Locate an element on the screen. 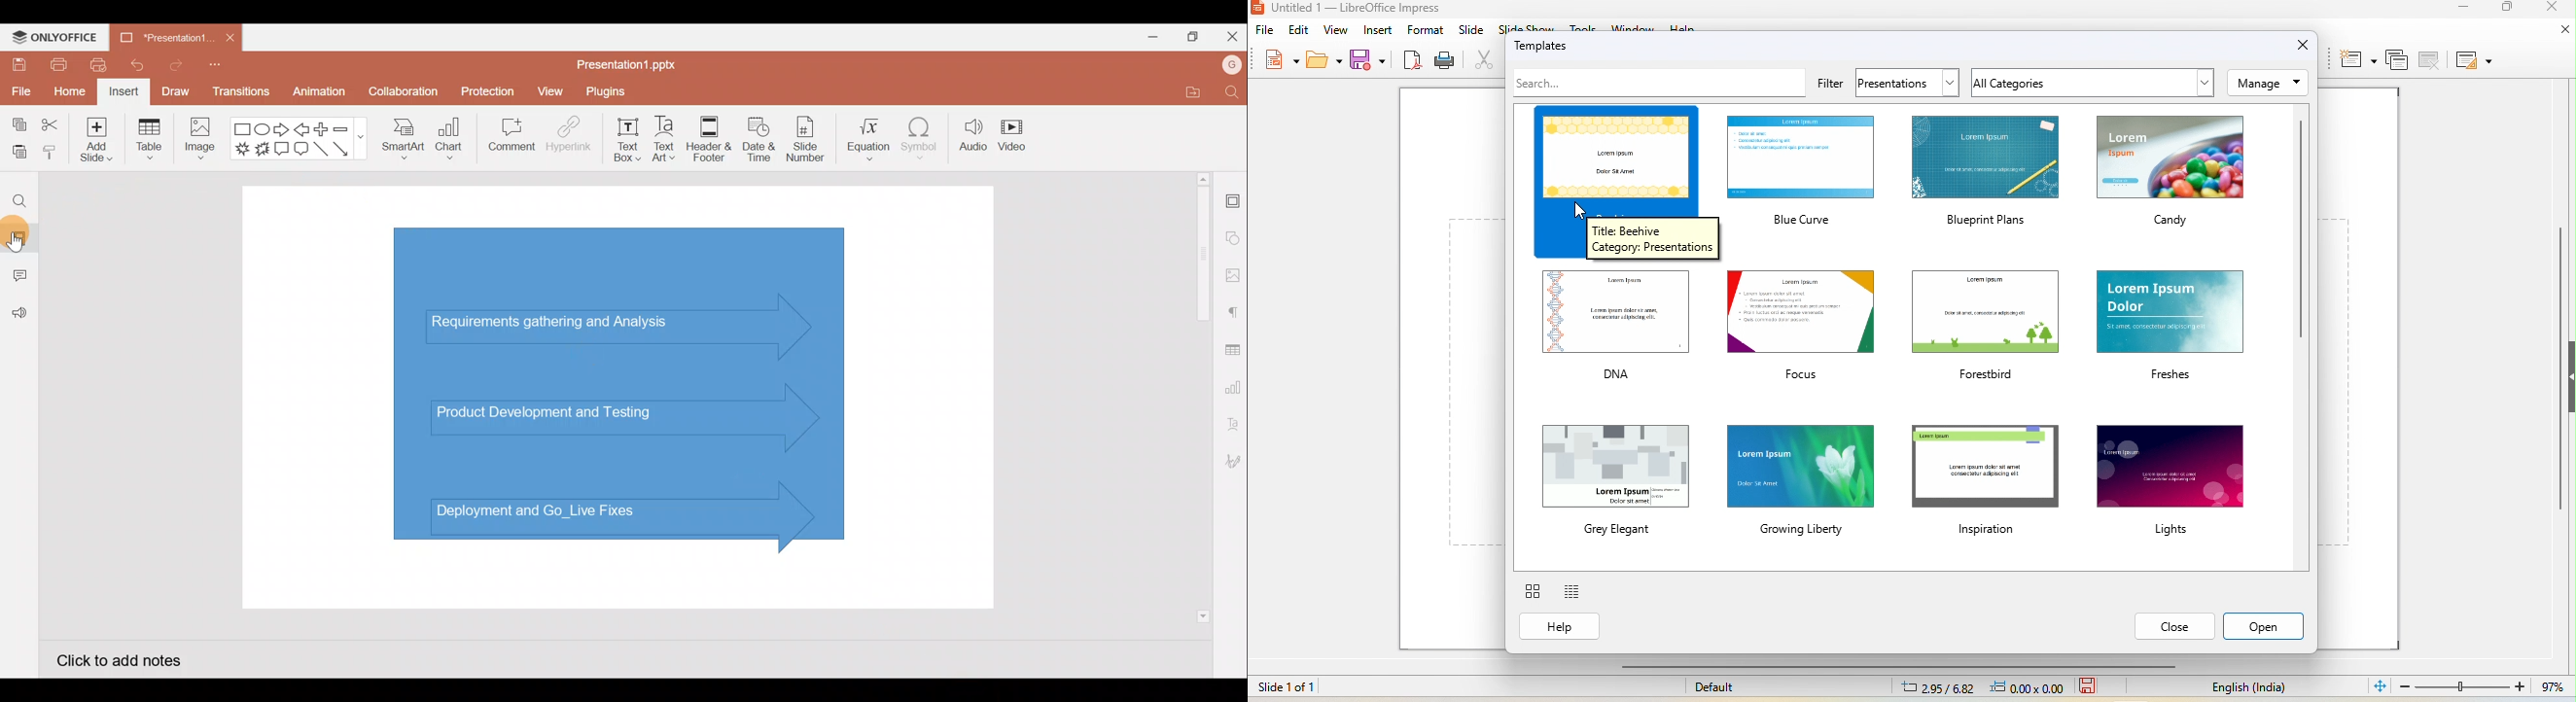 Image resolution: width=2576 pixels, height=728 pixels. Comment is located at coordinates (16, 276).